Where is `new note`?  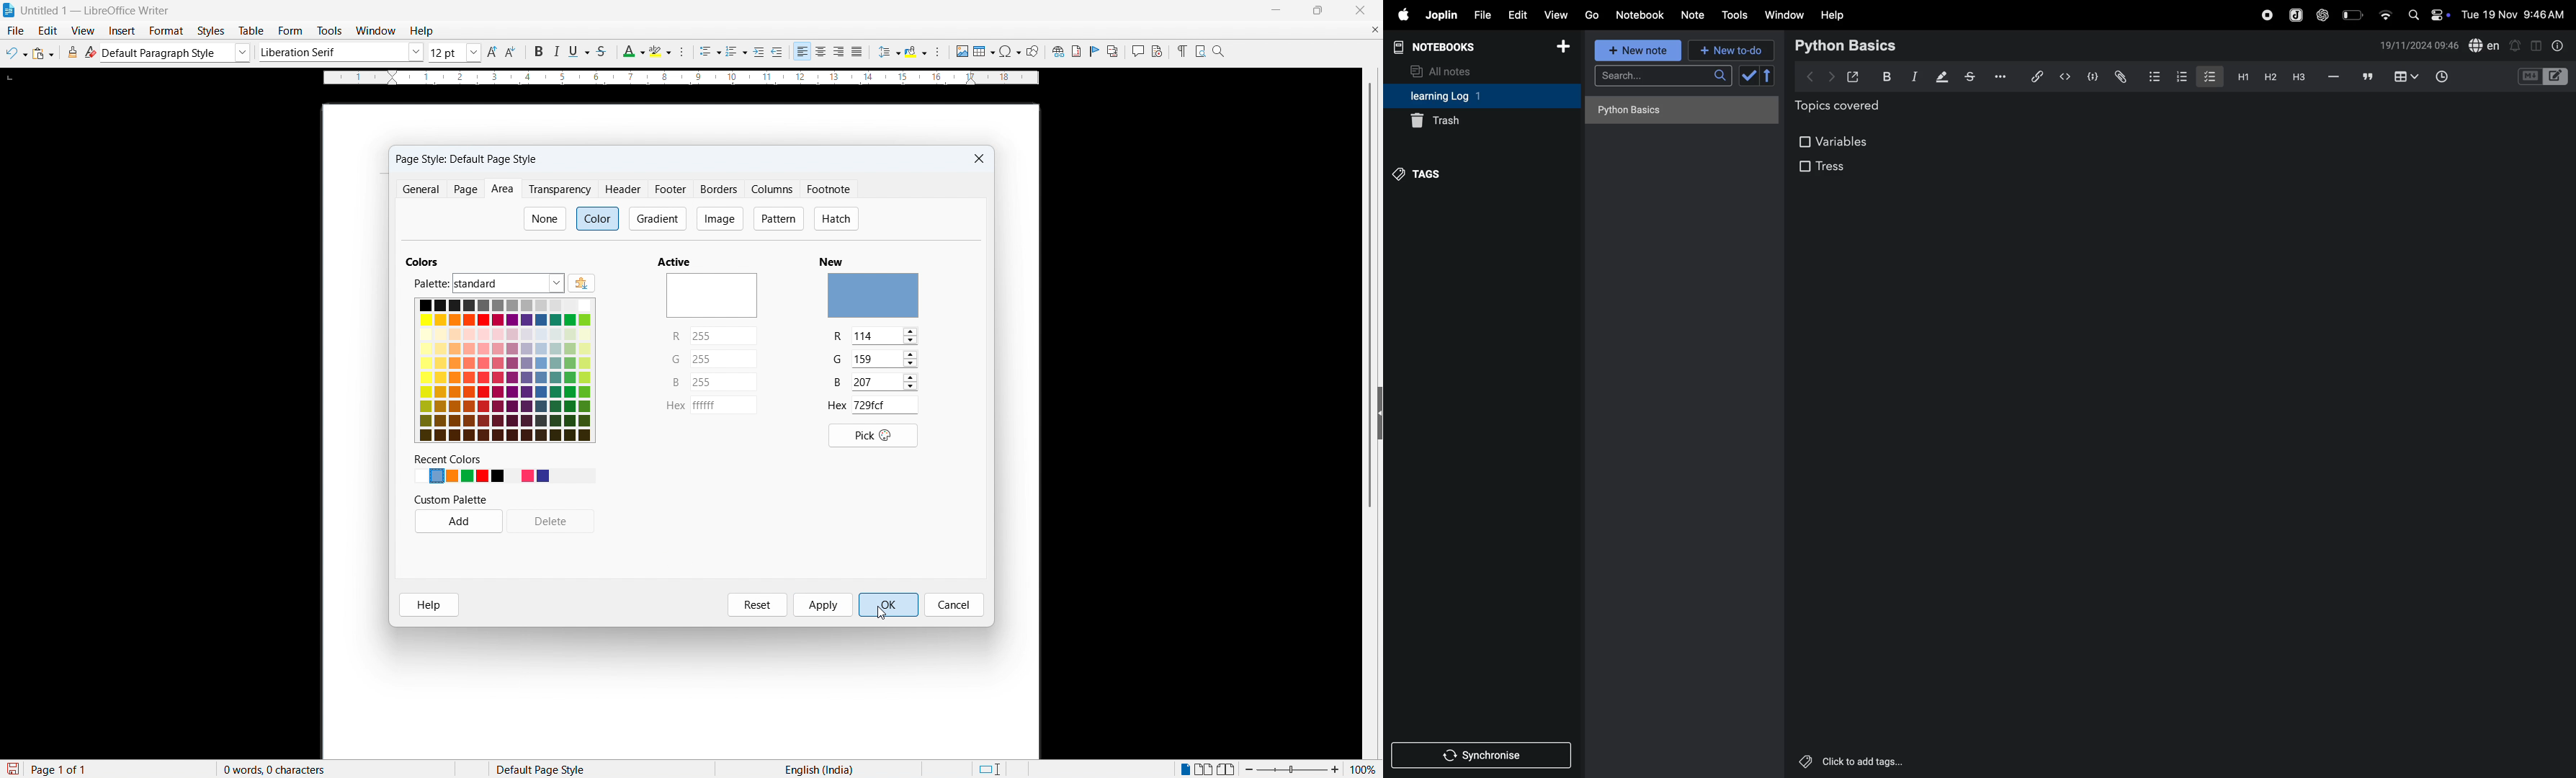
new note is located at coordinates (1635, 50).